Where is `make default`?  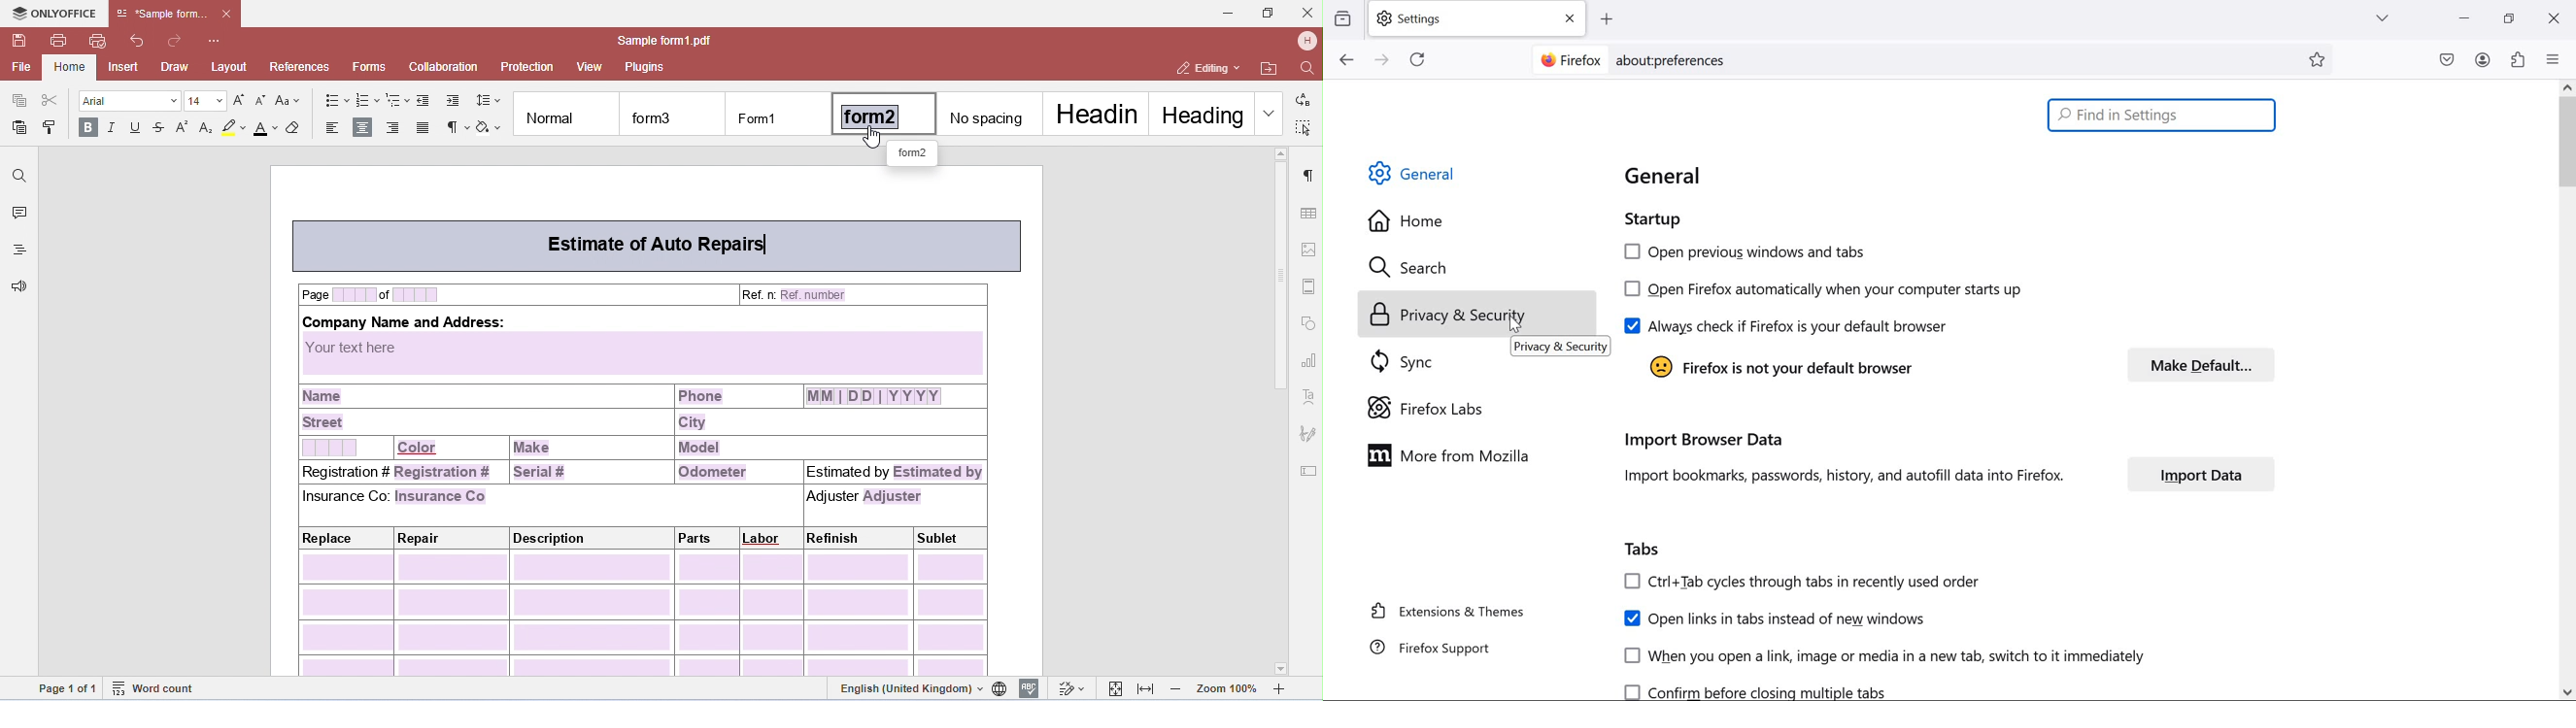
make default is located at coordinates (2209, 364).